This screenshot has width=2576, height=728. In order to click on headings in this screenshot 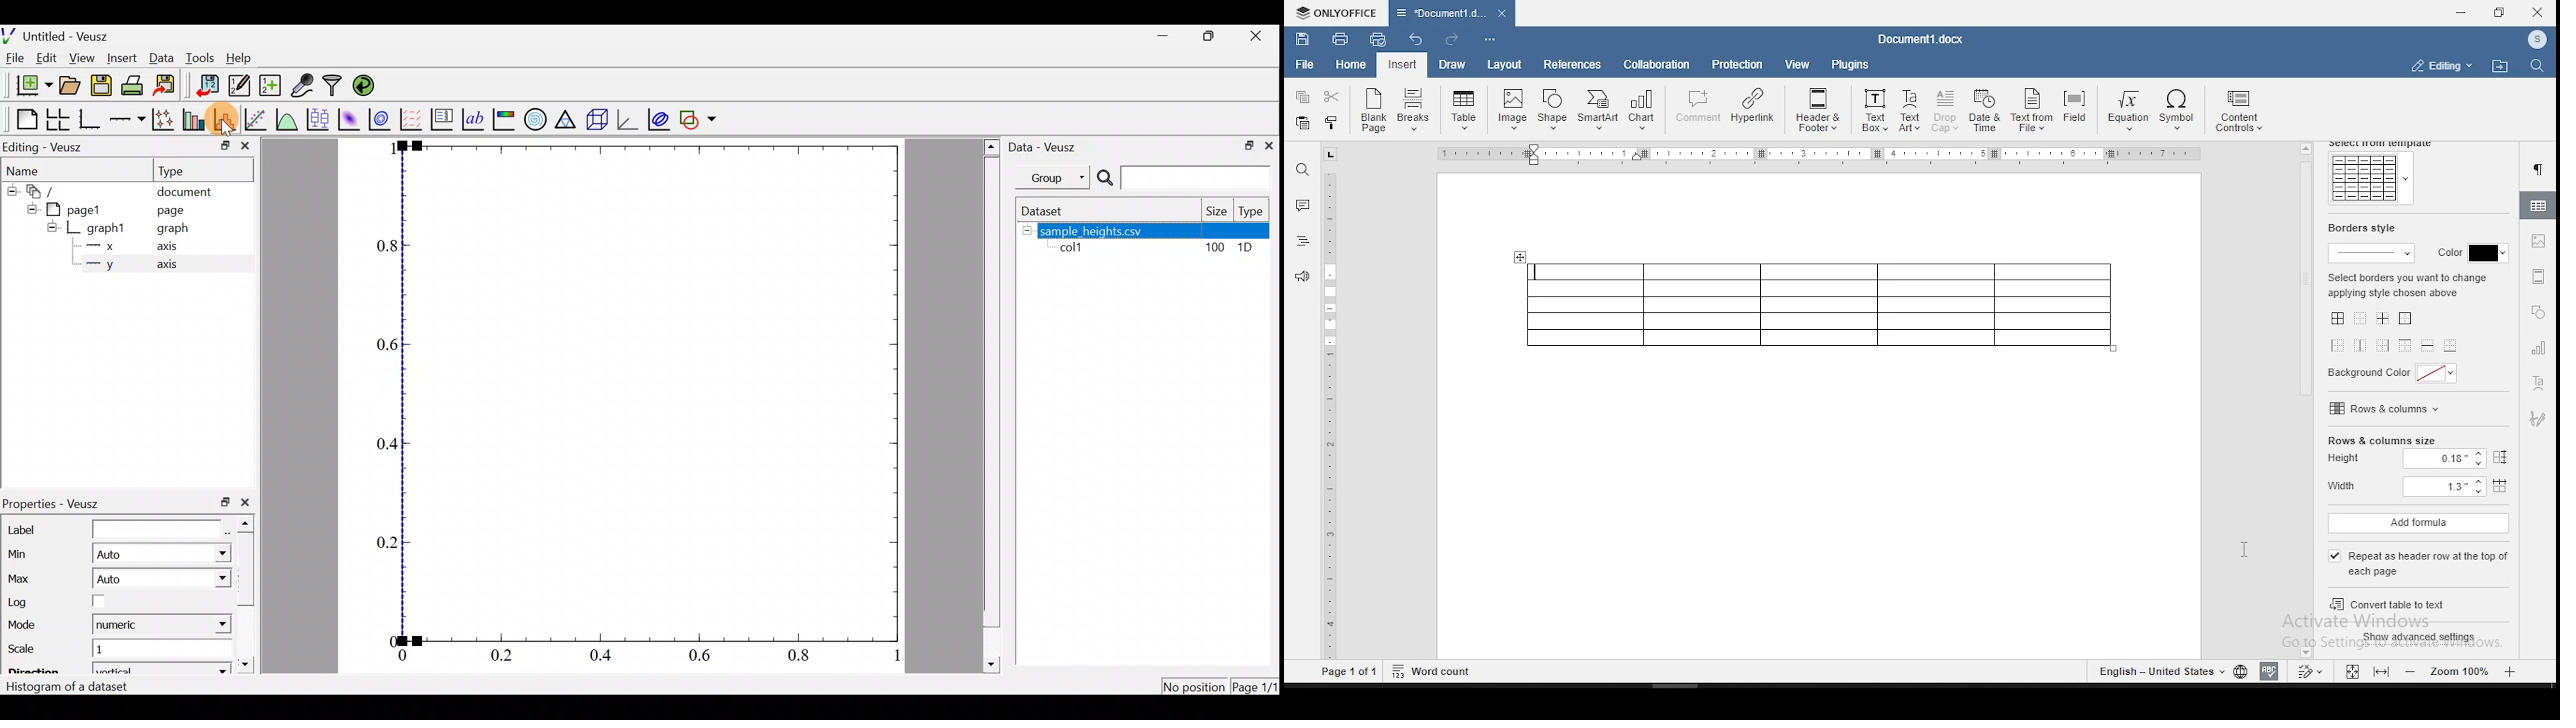, I will do `click(1303, 241)`.